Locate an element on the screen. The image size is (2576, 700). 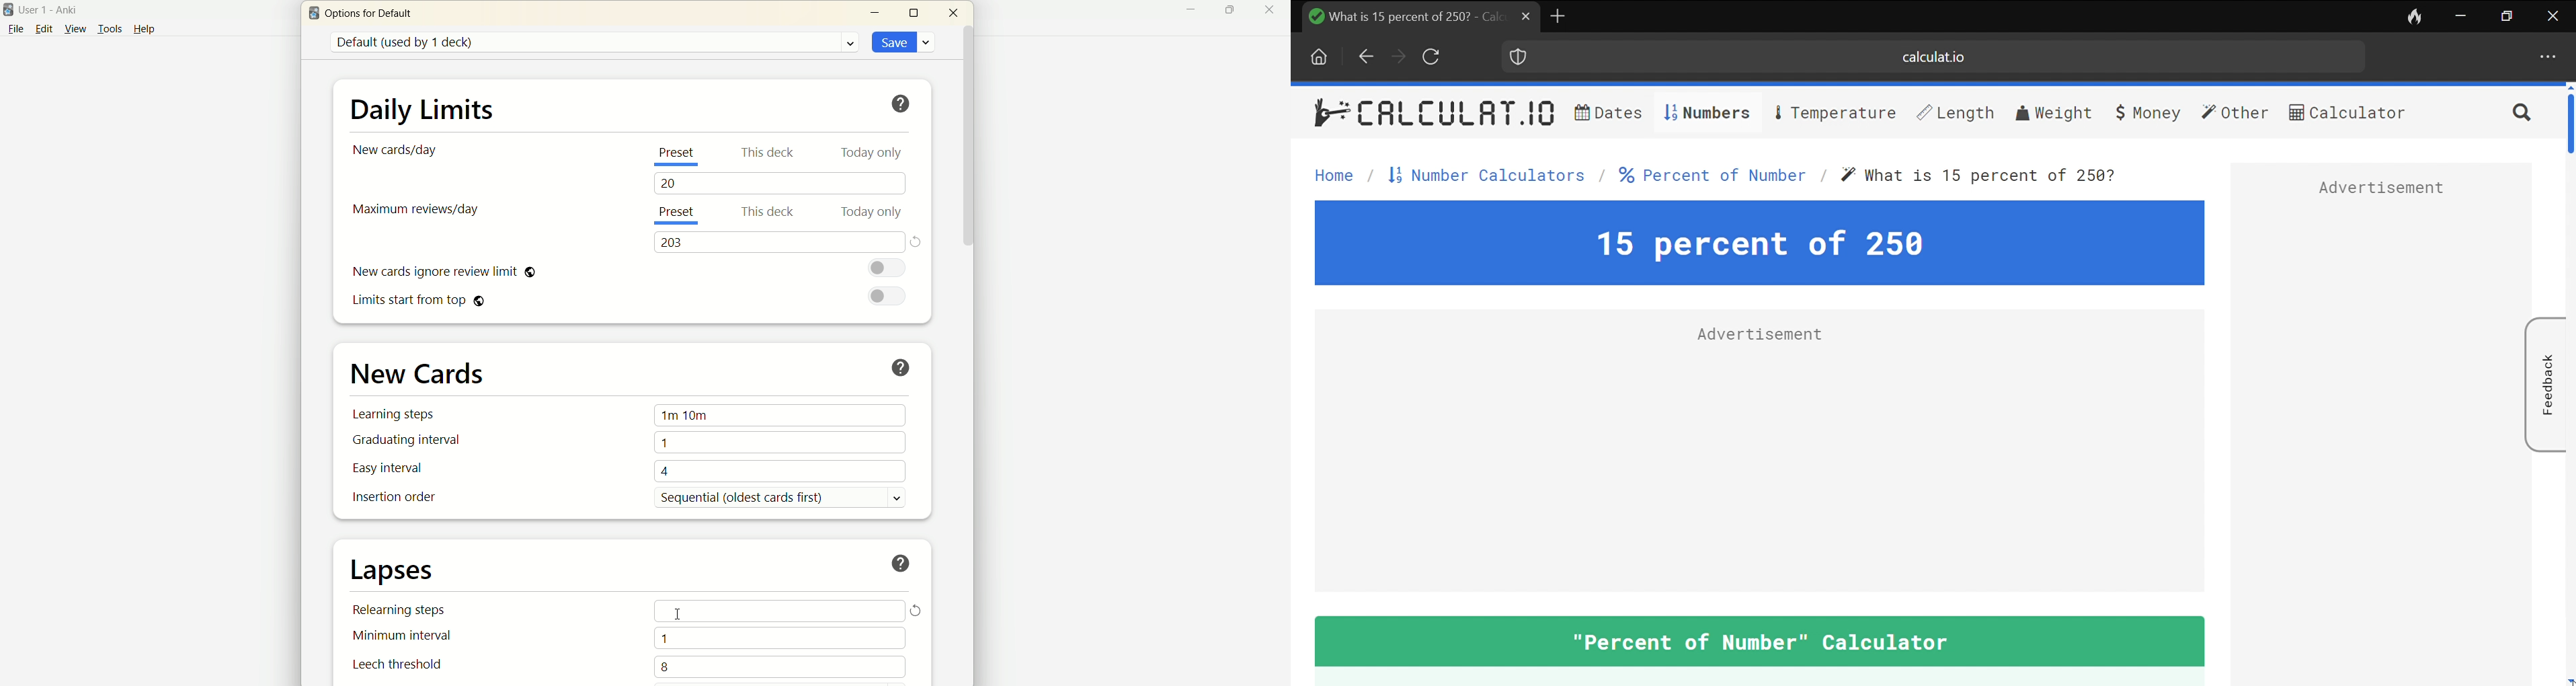
CALCULAT.IC is located at coordinates (1455, 114).